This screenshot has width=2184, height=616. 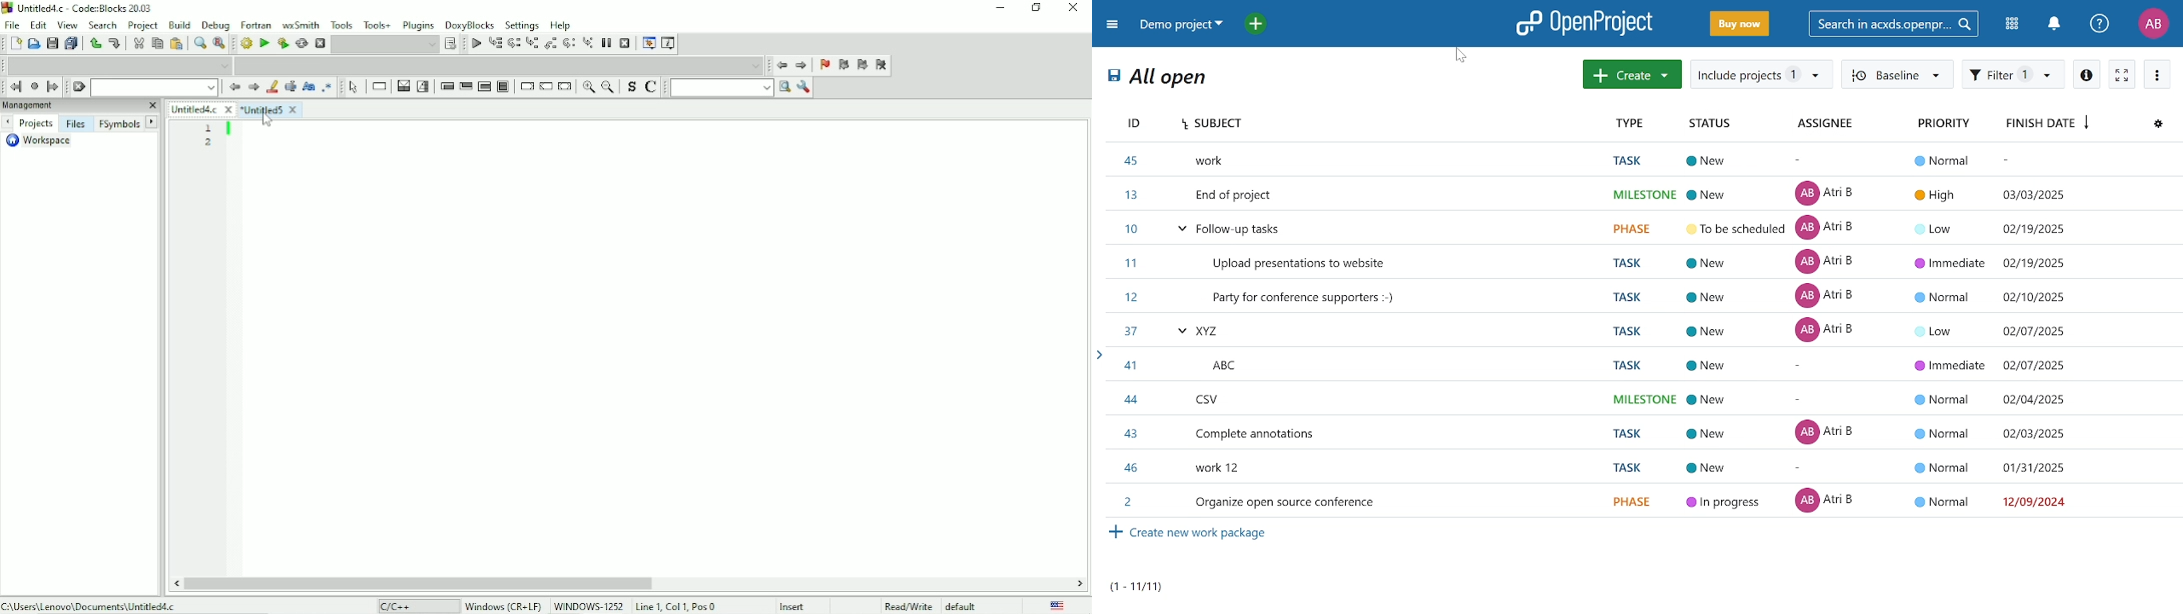 What do you see at coordinates (1001, 8) in the screenshot?
I see `Minimize` at bounding box center [1001, 8].